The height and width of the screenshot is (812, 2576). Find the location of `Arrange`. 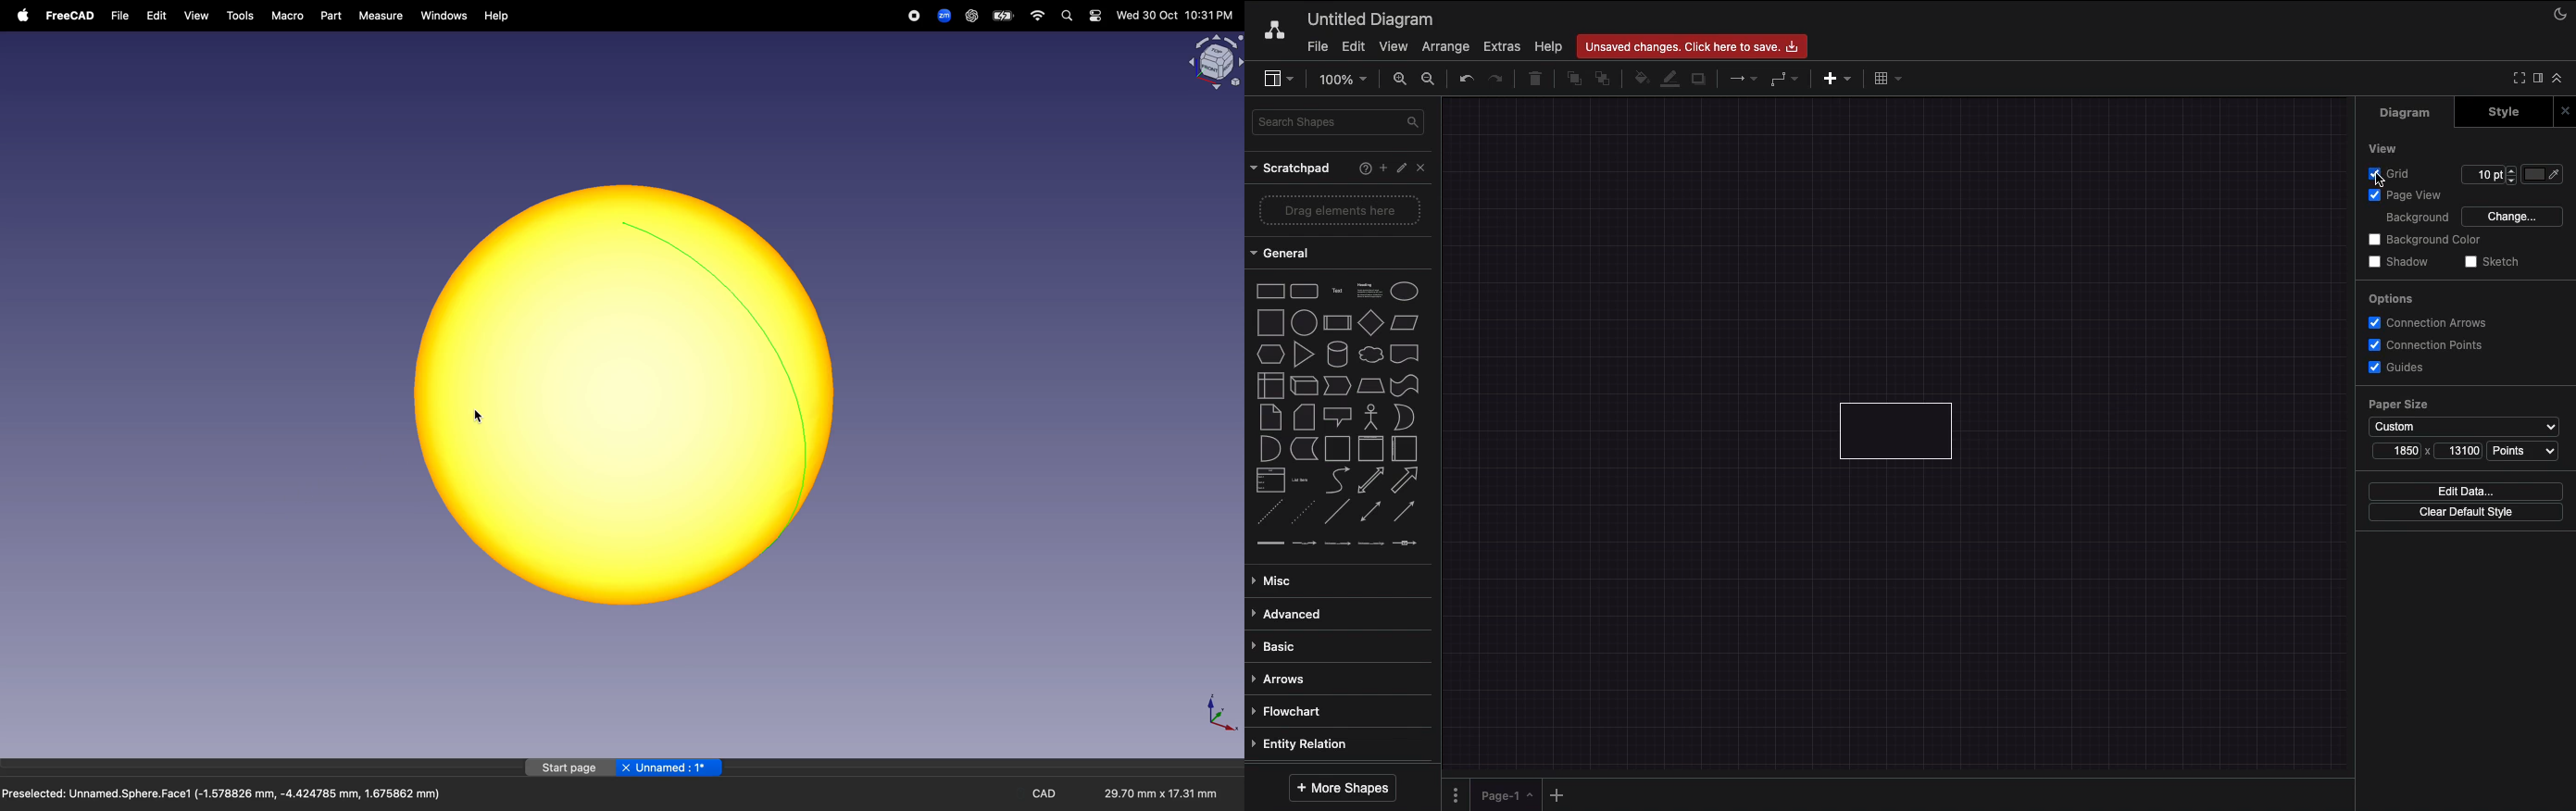

Arrange is located at coordinates (1444, 46).